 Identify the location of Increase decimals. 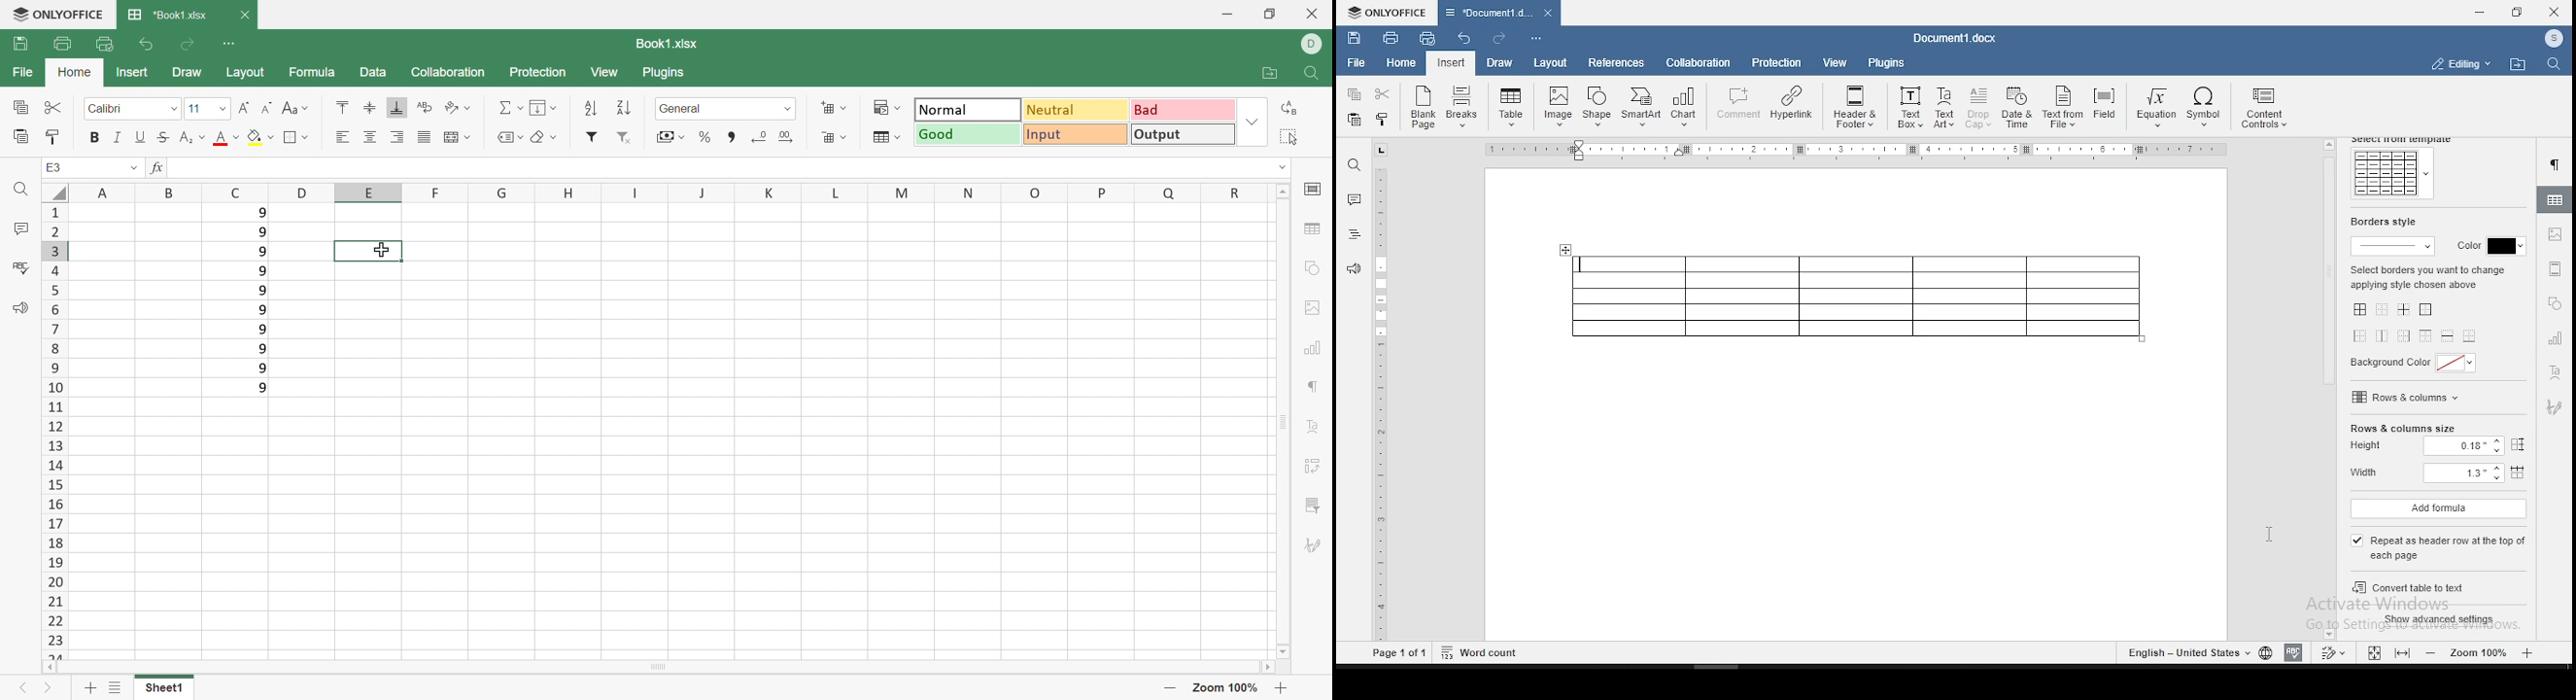
(791, 137).